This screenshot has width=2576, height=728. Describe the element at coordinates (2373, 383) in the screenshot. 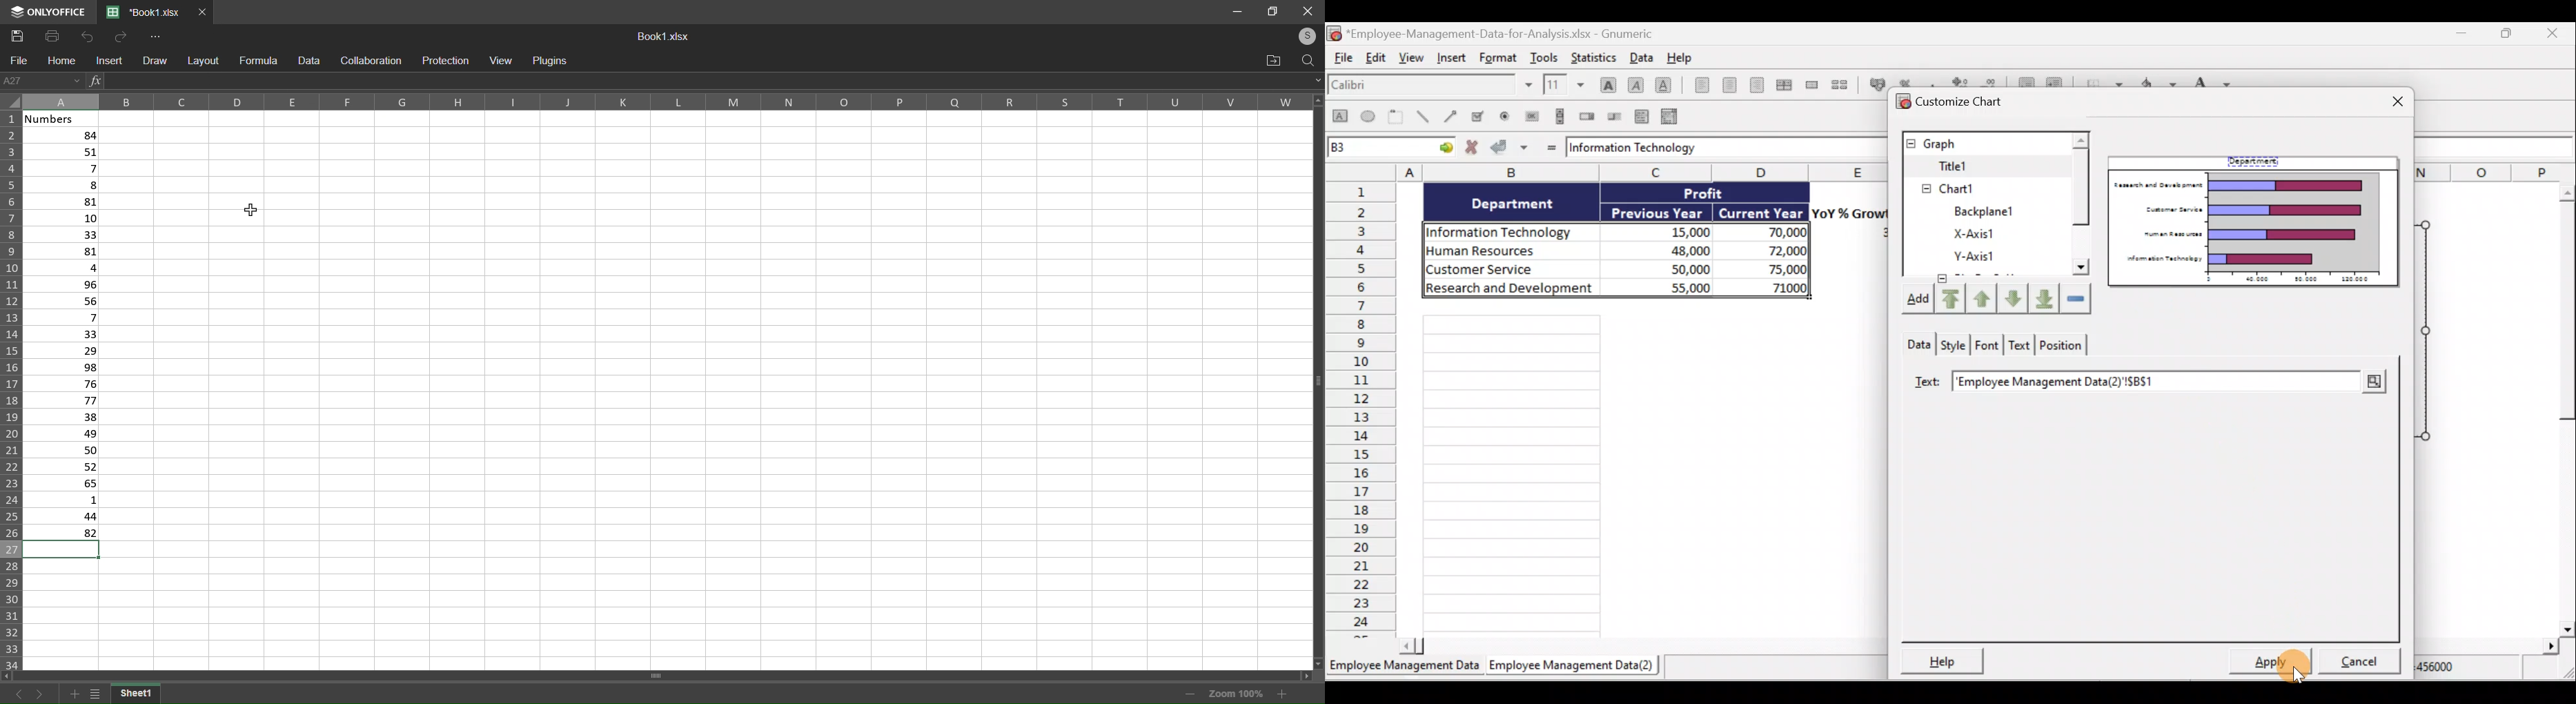

I see `Cell range selector` at that location.